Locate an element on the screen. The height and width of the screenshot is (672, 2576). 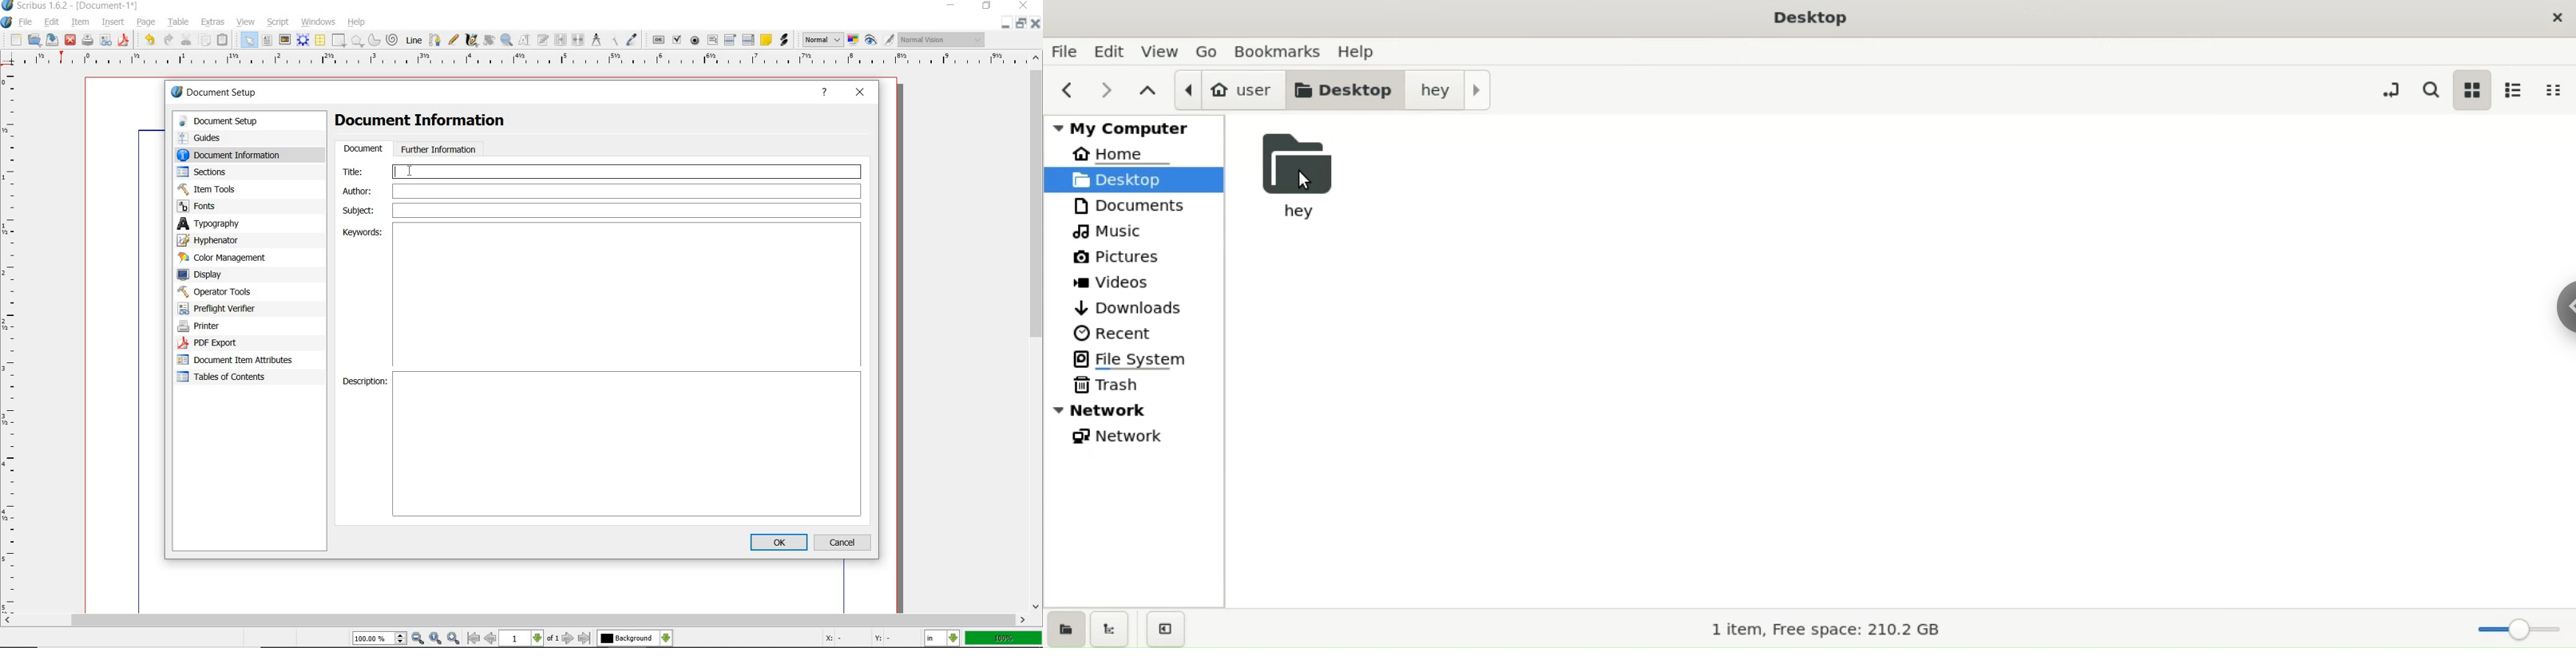
document setup is located at coordinates (239, 121).